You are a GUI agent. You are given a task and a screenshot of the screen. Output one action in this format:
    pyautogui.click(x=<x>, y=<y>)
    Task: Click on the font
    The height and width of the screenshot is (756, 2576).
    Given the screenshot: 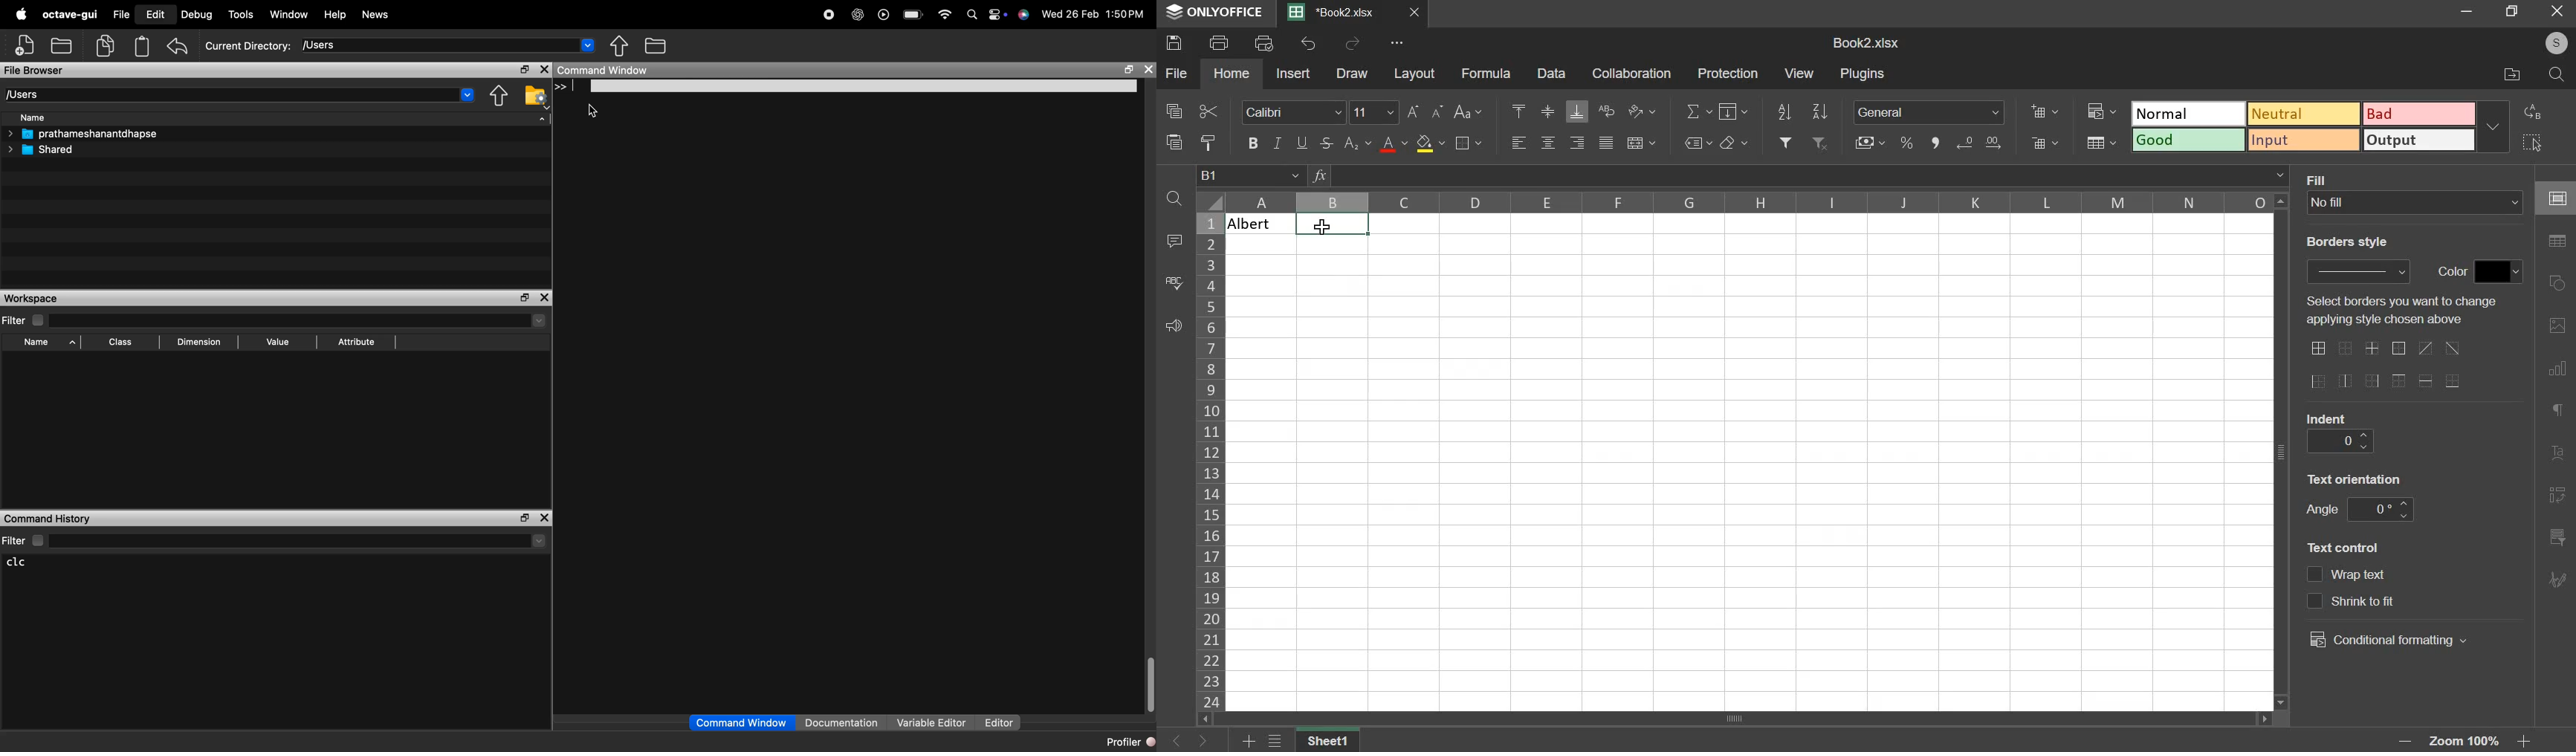 What is the action you would take?
    pyautogui.click(x=1294, y=112)
    